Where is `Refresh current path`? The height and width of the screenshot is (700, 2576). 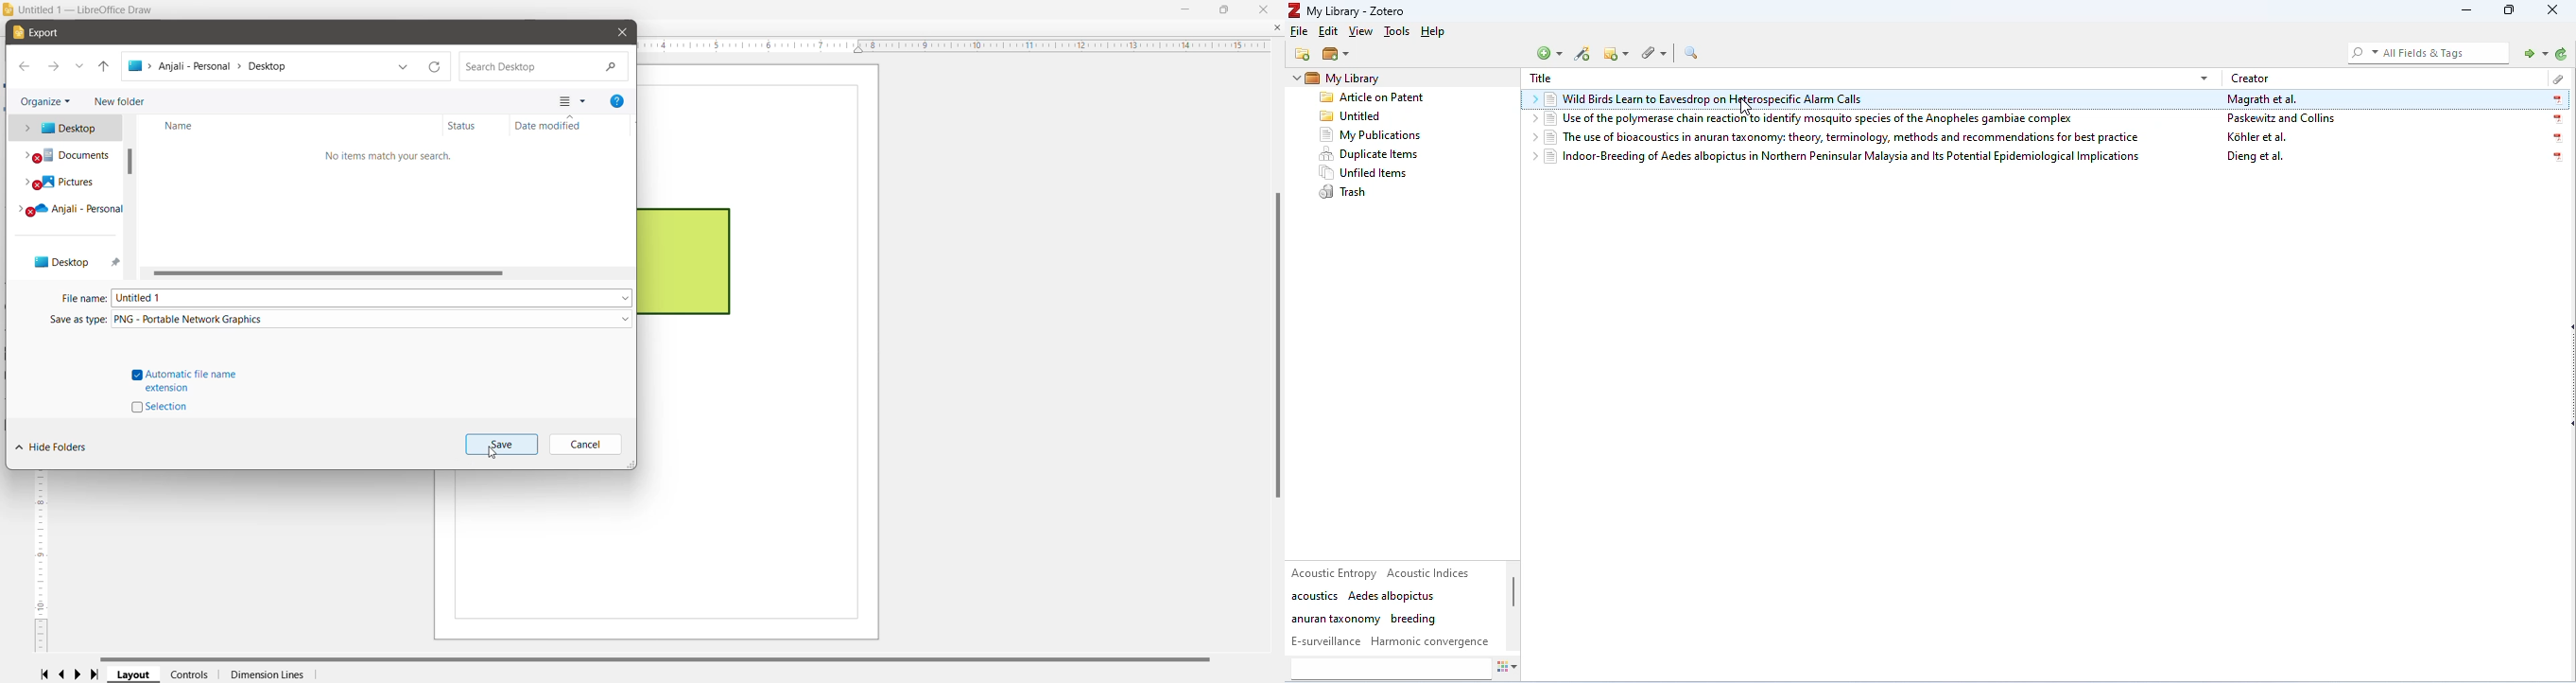
Refresh current path is located at coordinates (436, 67).